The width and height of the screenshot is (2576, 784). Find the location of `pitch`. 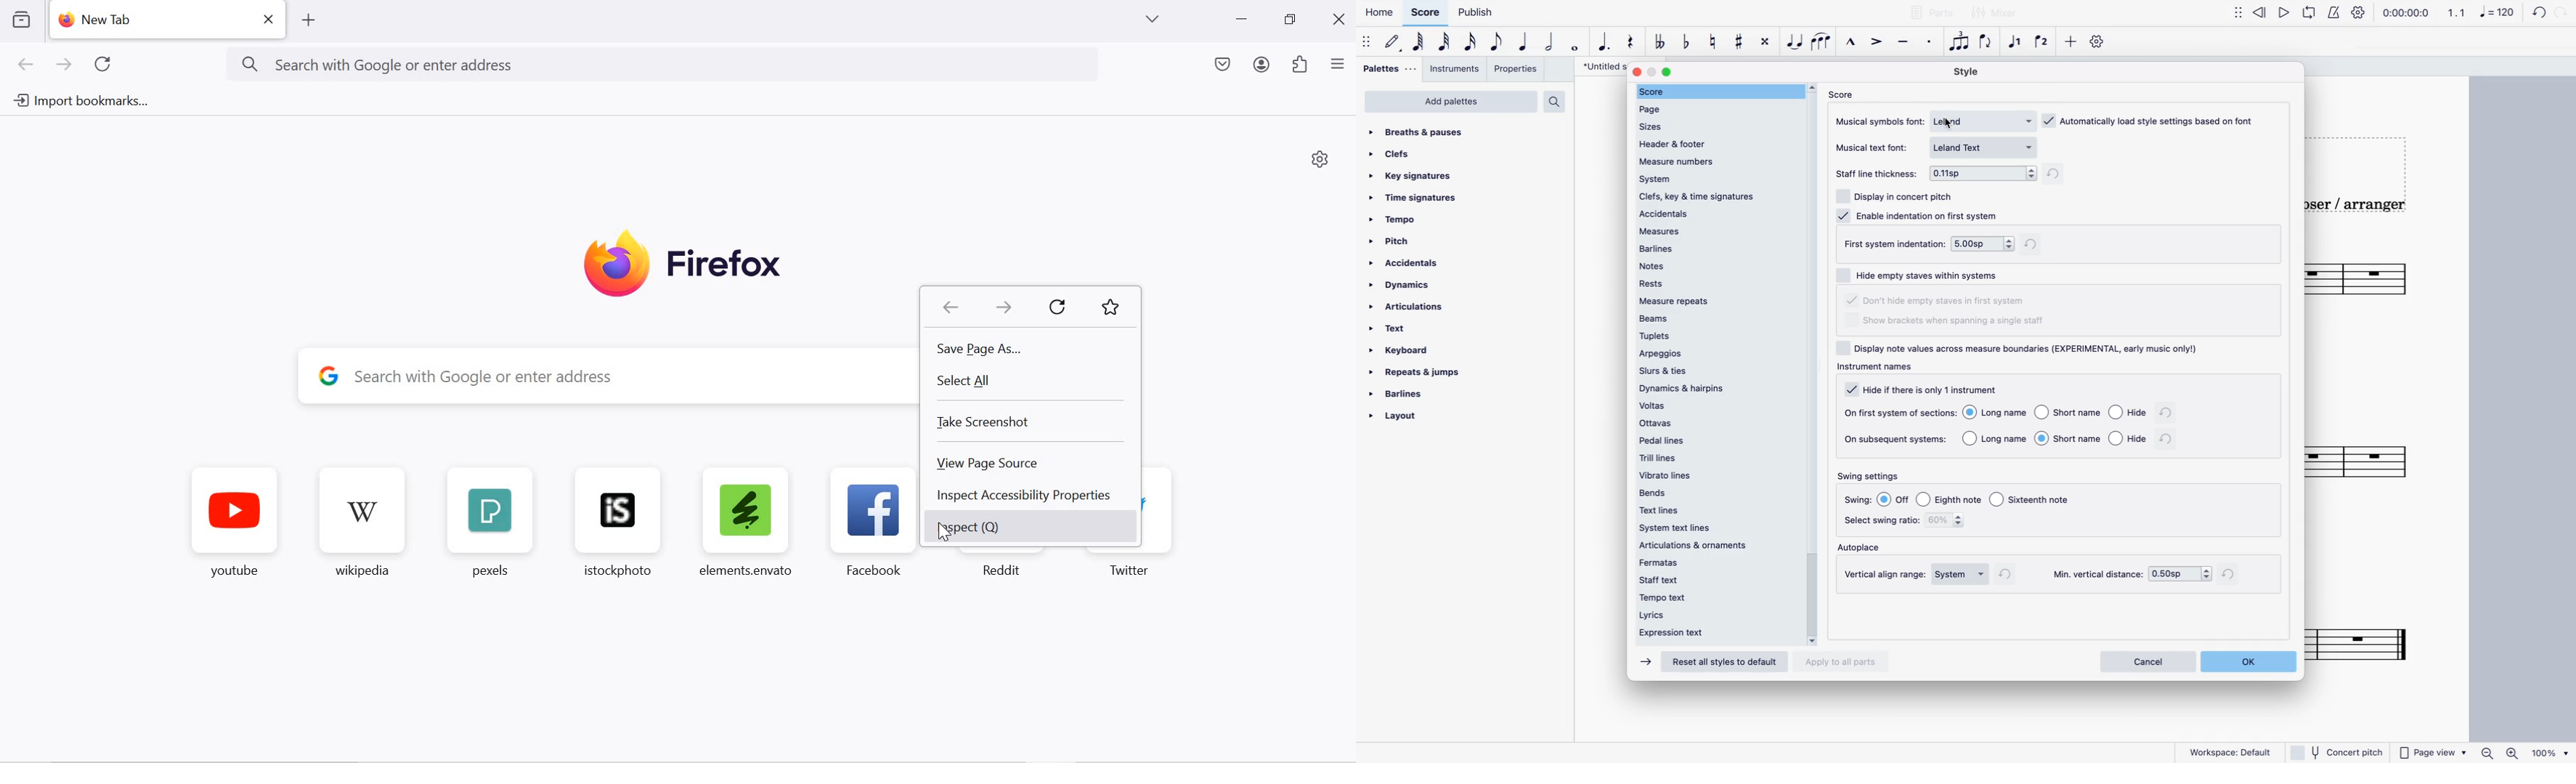

pitch is located at coordinates (1407, 243).